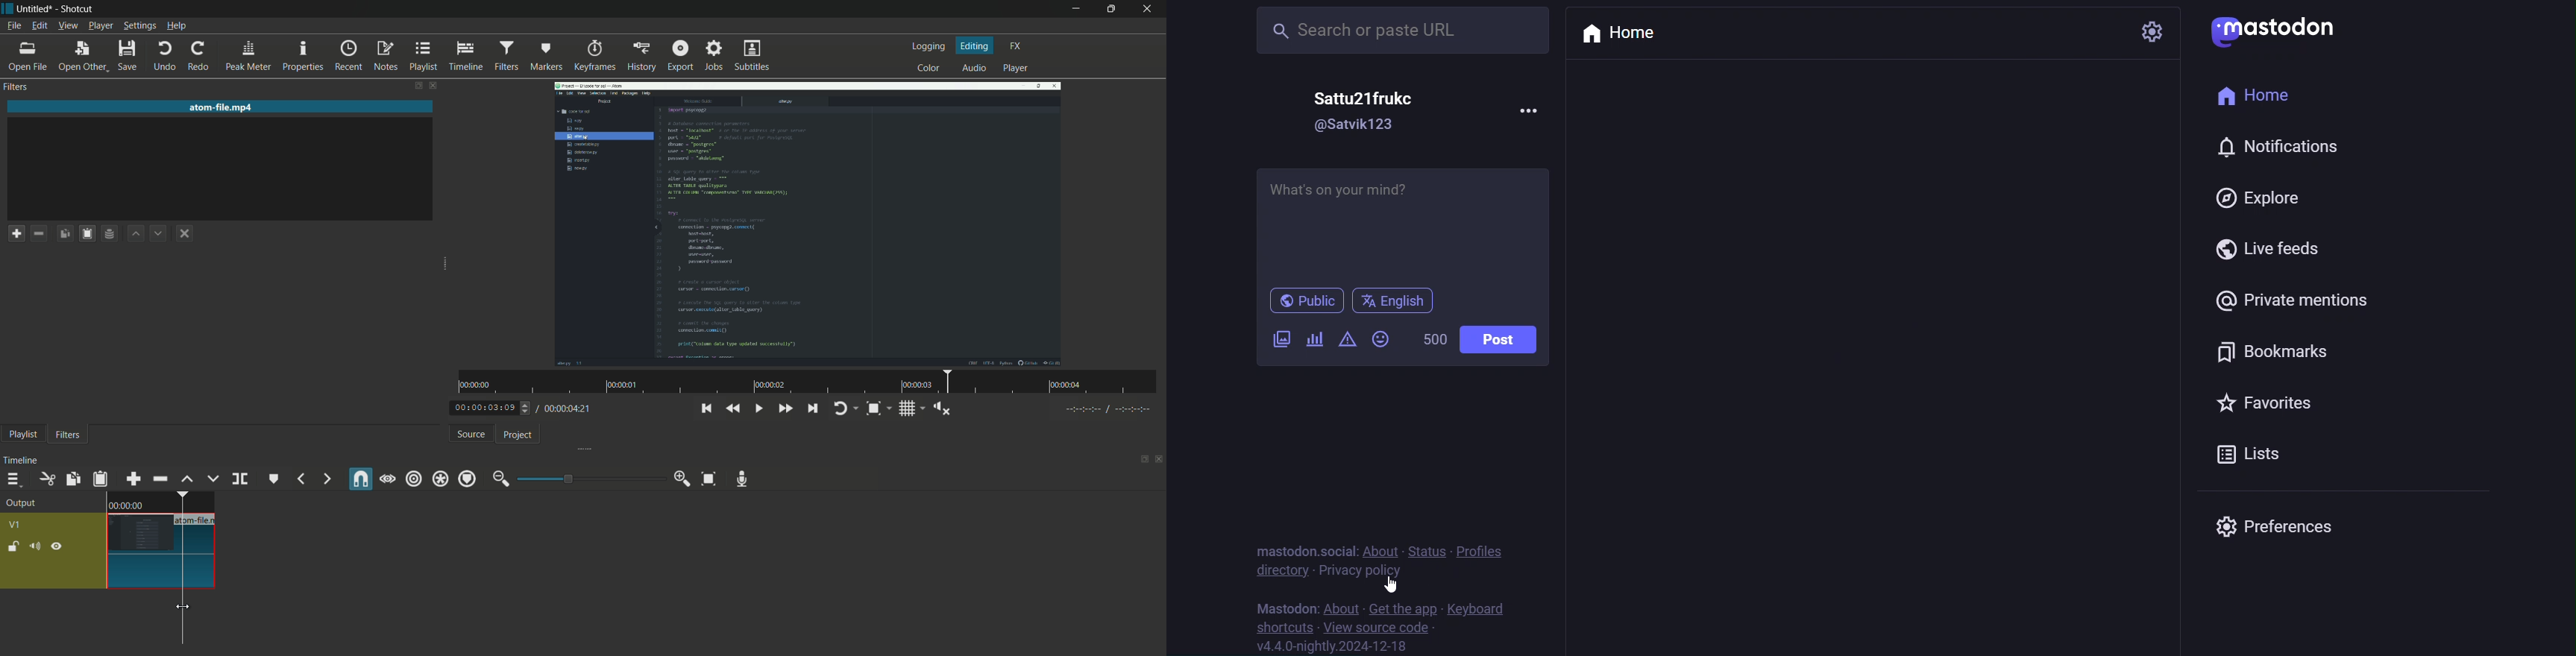 This screenshot has height=672, width=2576. Describe the element at coordinates (69, 26) in the screenshot. I see `view menu` at that location.